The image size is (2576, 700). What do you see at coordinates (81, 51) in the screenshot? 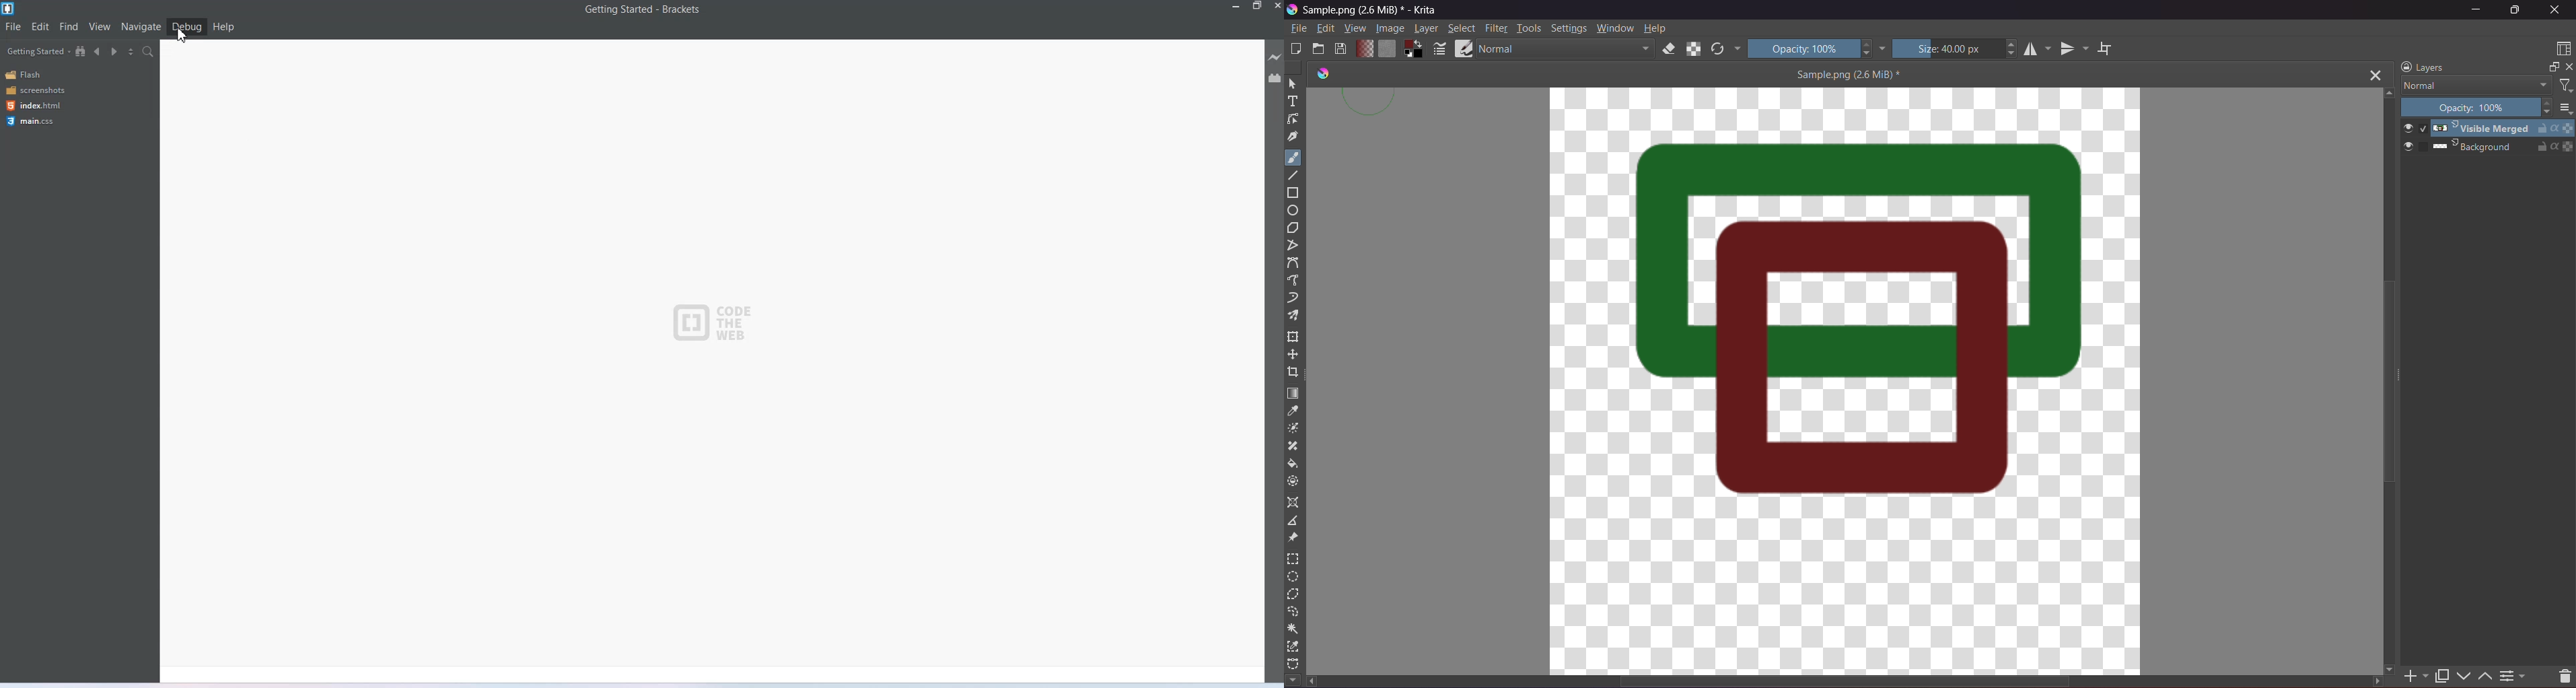
I see `Show in the file tree` at bounding box center [81, 51].